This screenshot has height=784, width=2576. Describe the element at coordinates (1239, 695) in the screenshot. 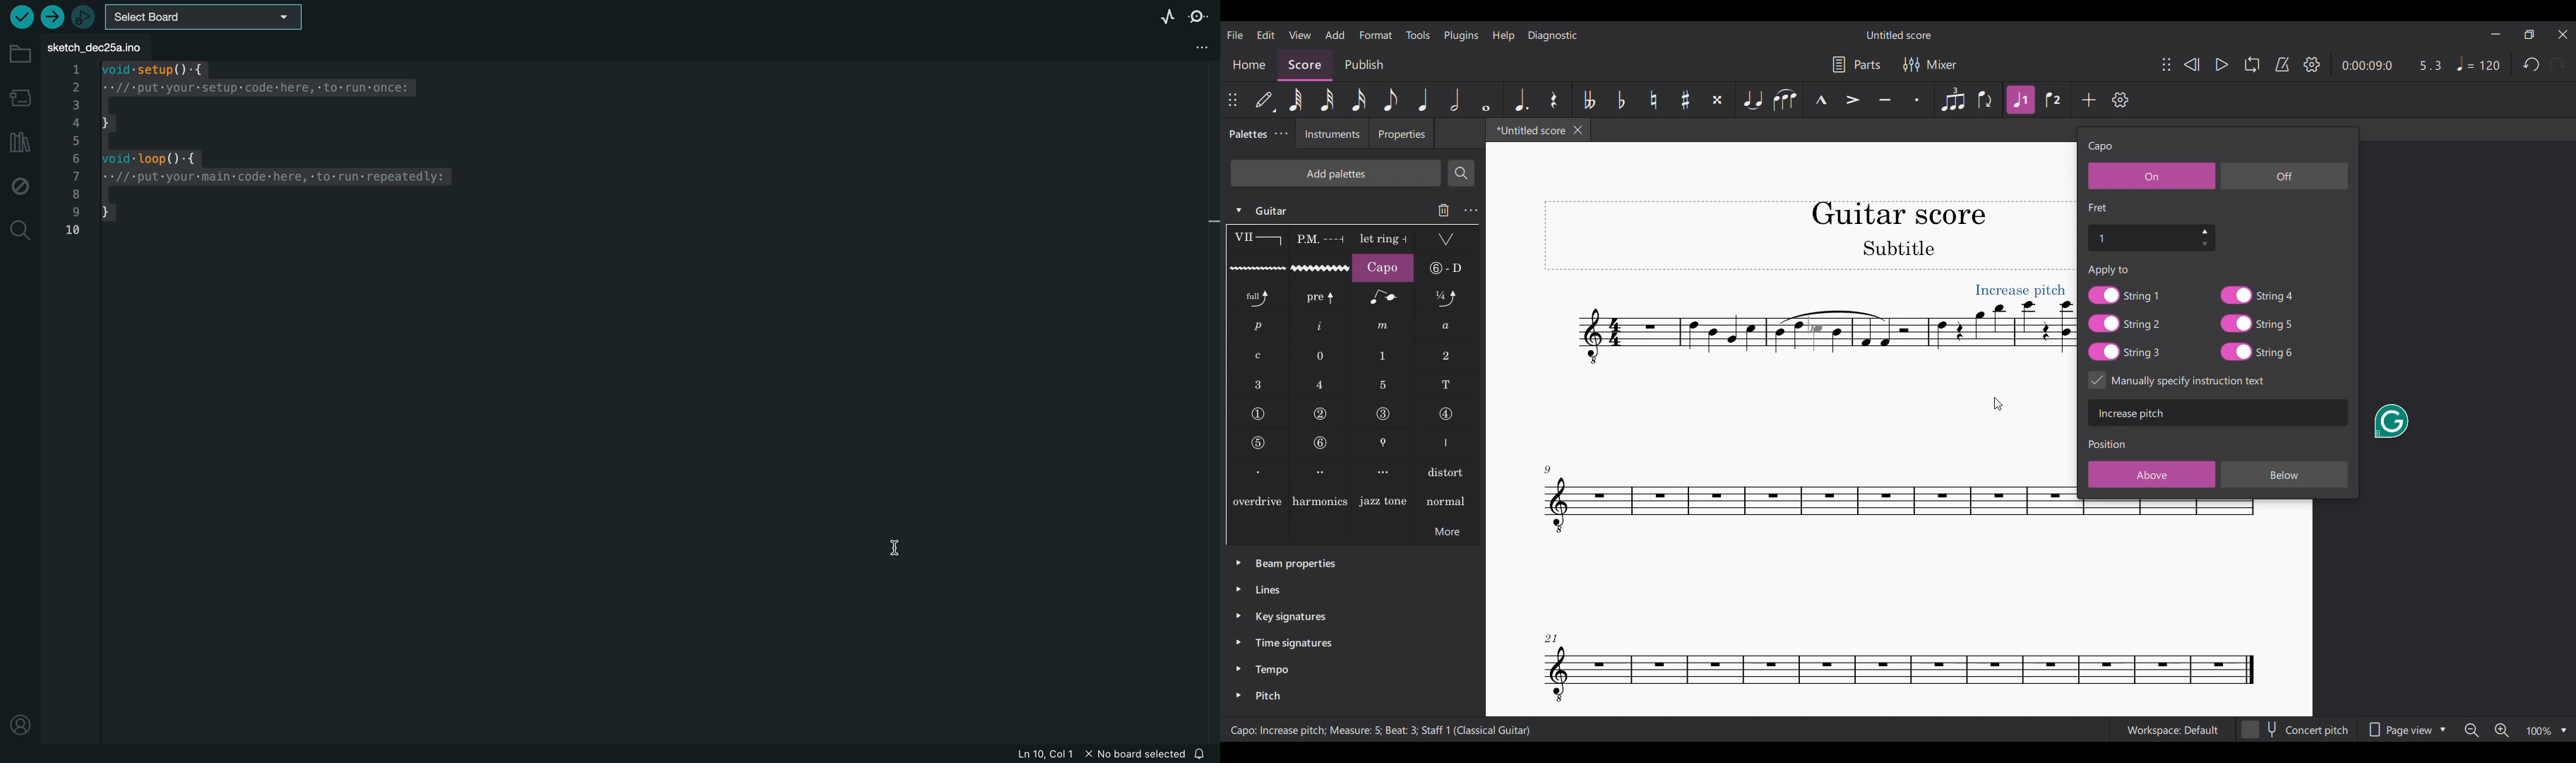

I see `Click to expand pitch palette` at that location.